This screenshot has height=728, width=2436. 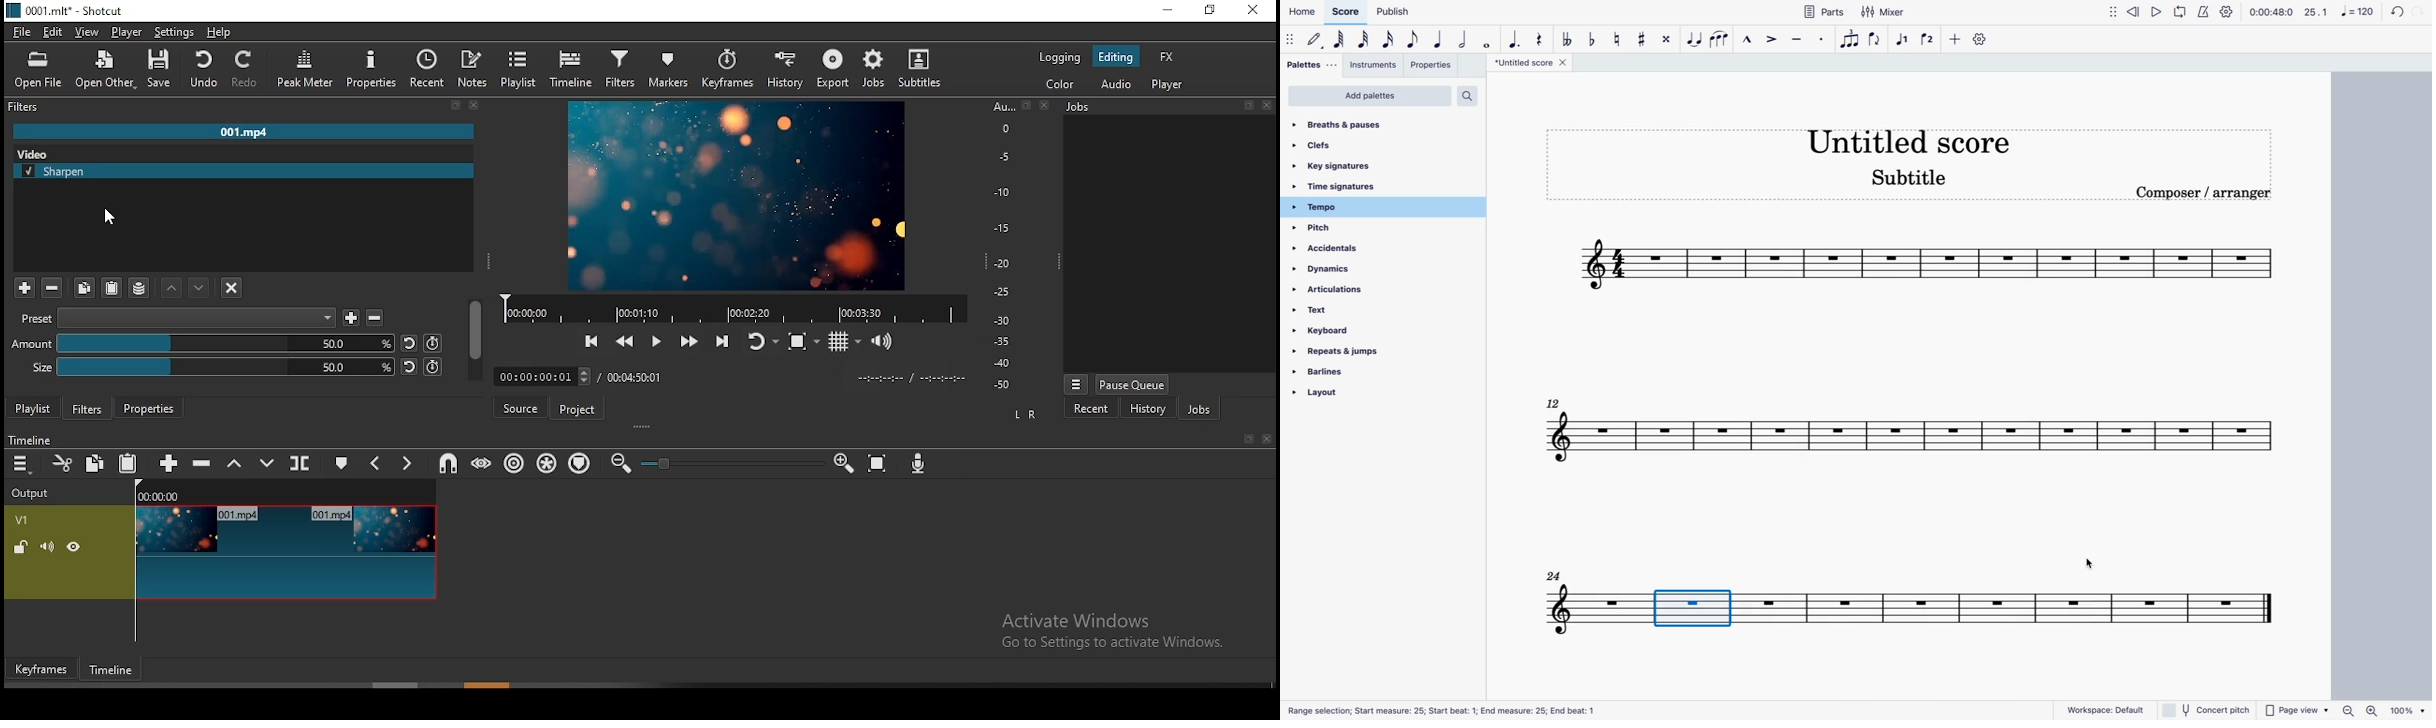 I want to click on video track , so click(x=220, y=553).